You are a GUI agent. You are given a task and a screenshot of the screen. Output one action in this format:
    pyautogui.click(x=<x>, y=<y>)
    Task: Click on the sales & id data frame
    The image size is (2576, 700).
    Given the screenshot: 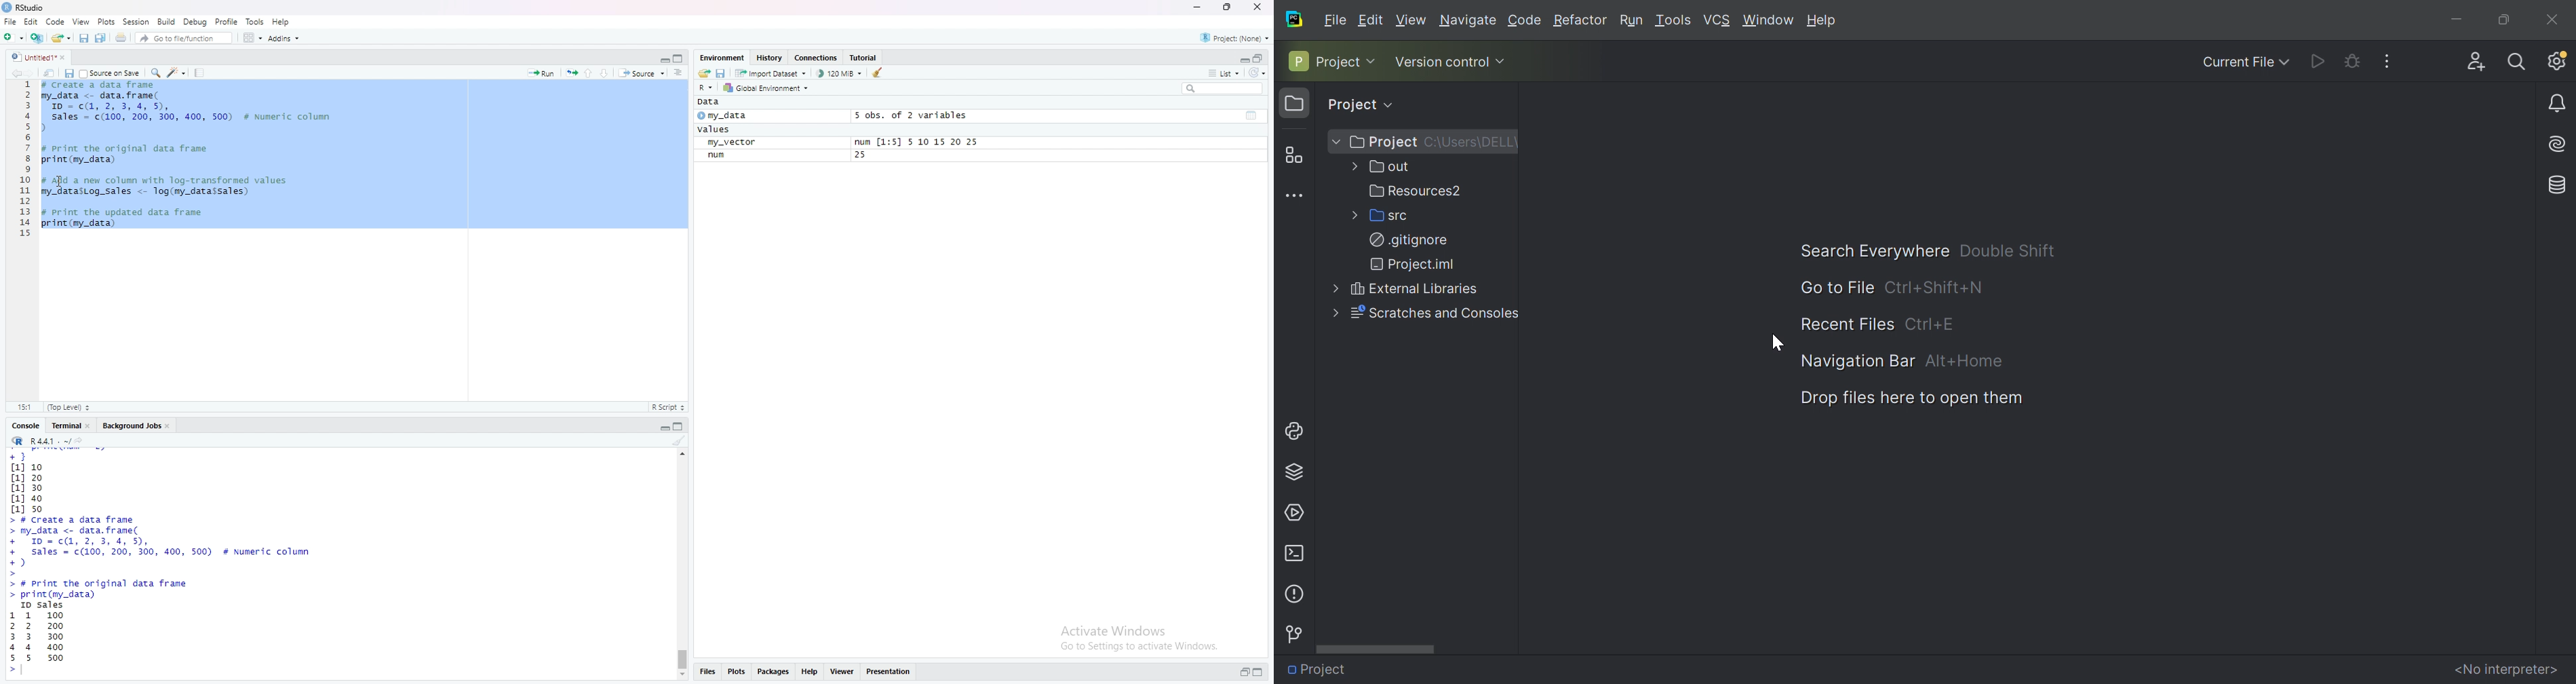 What is the action you would take?
    pyautogui.click(x=181, y=547)
    